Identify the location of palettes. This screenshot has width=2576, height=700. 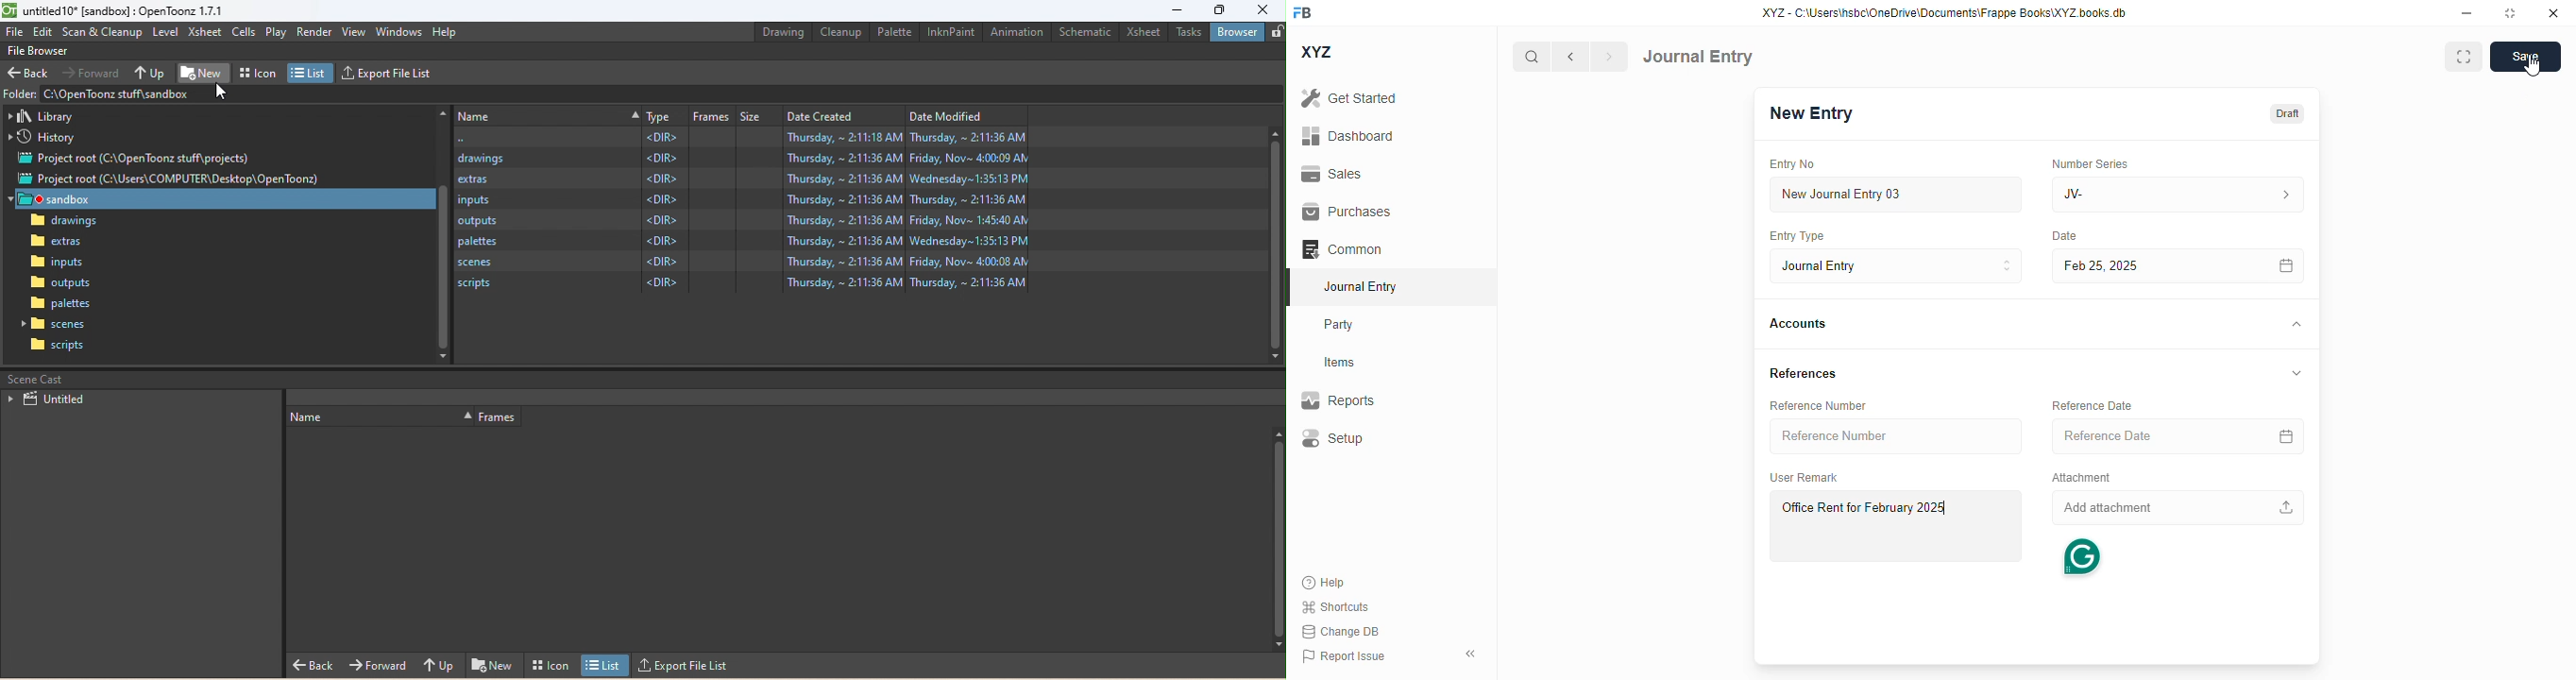
(60, 303).